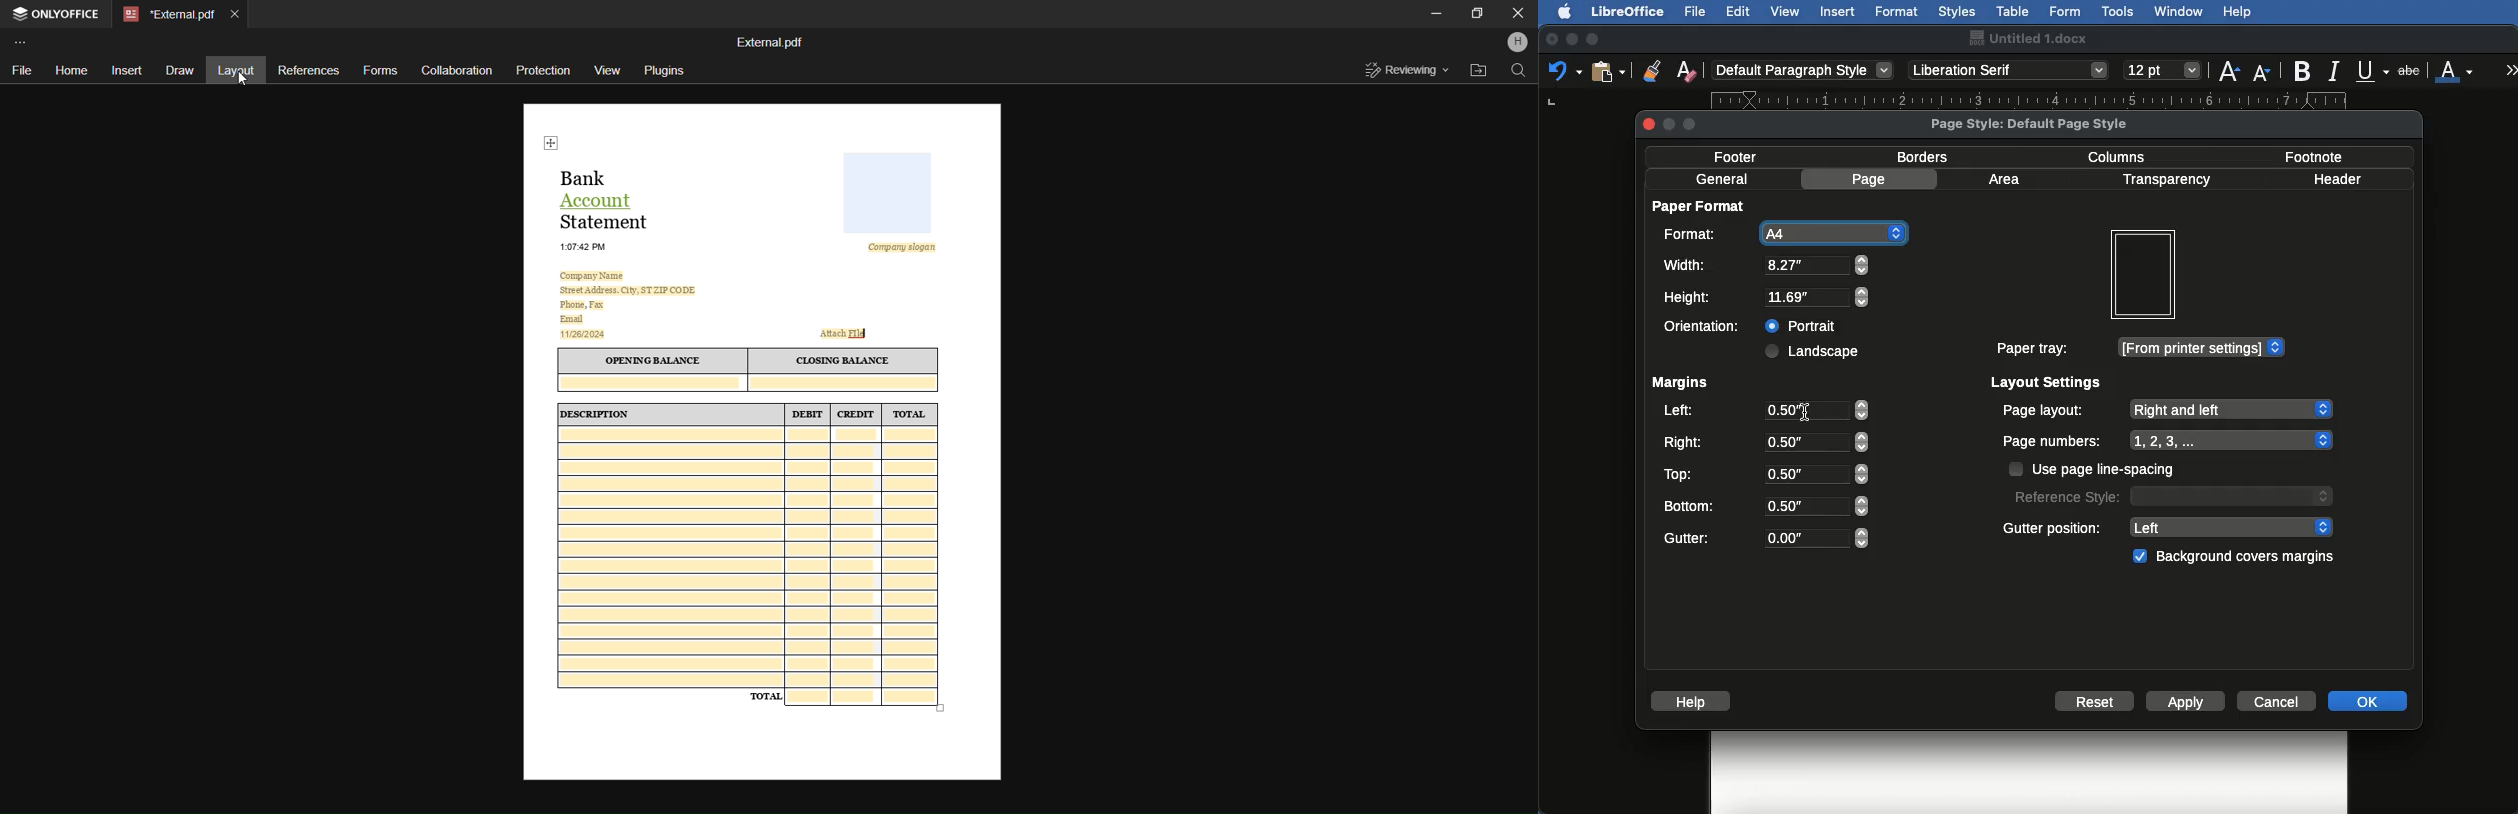 This screenshot has width=2520, height=840. I want to click on Size, so click(2164, 71).